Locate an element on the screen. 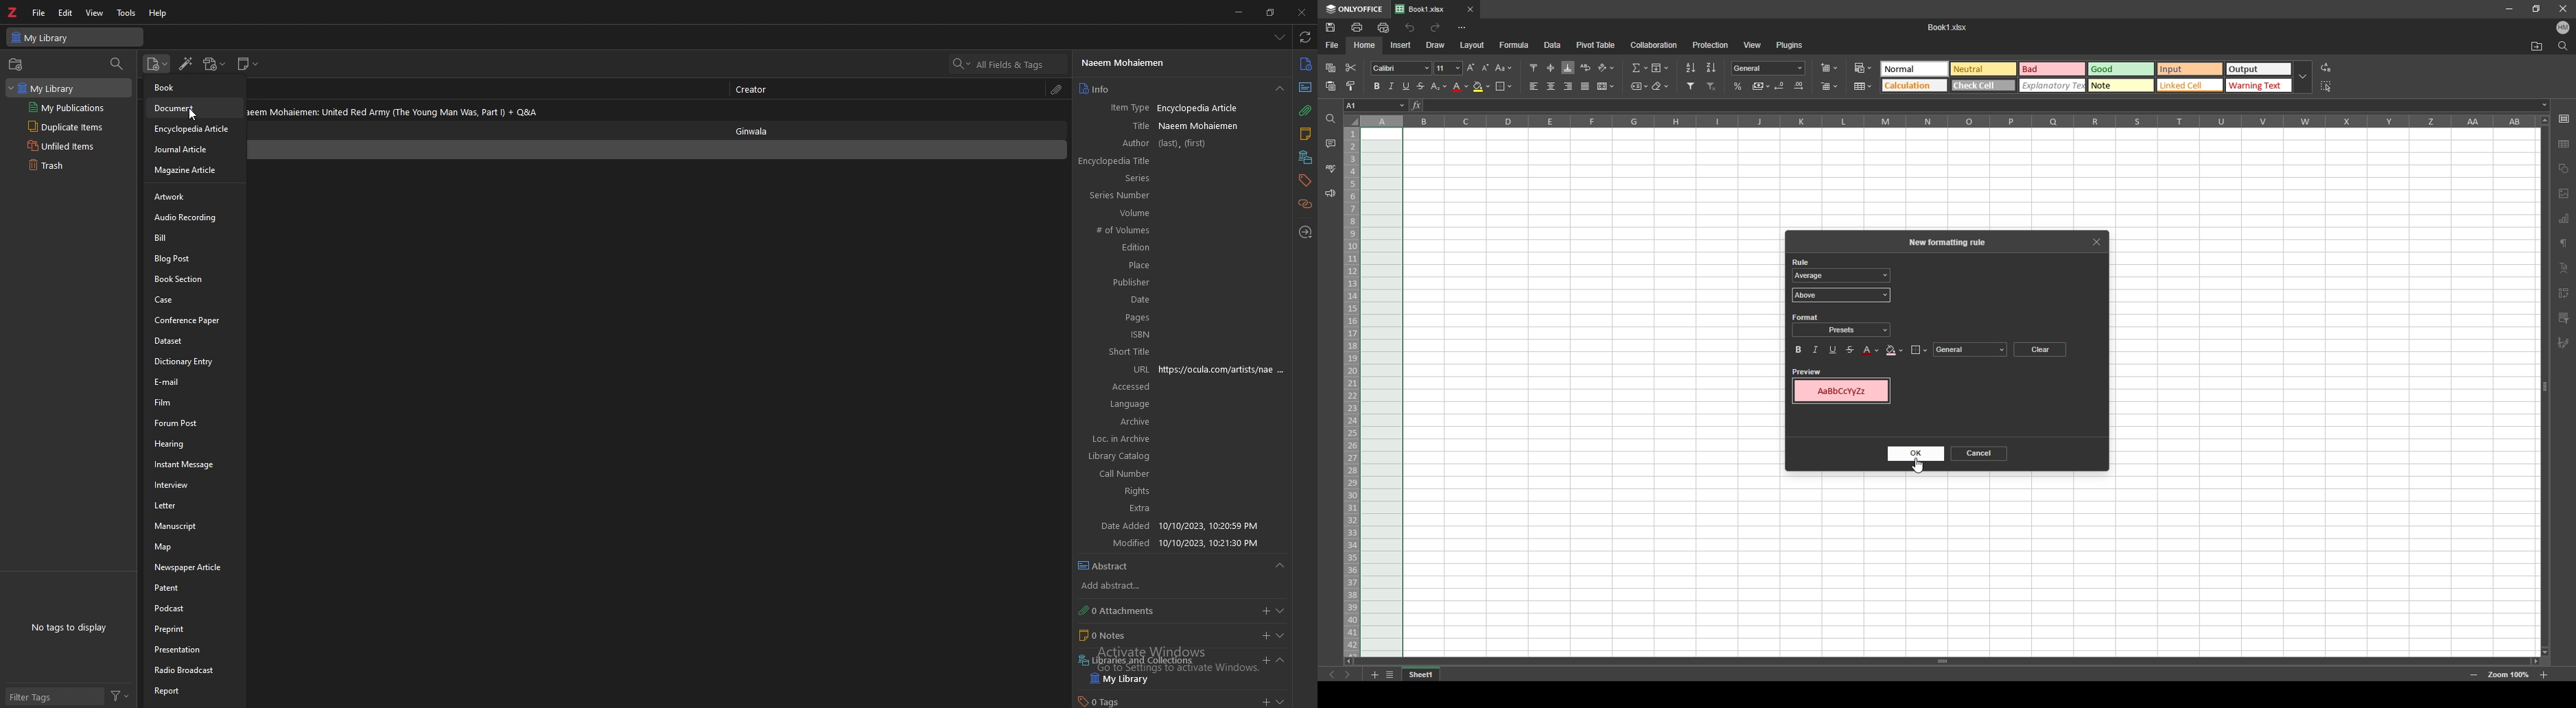 The width and height of the screenshot is (2576, 728). selected cells is located at coordinates (1381, 393).